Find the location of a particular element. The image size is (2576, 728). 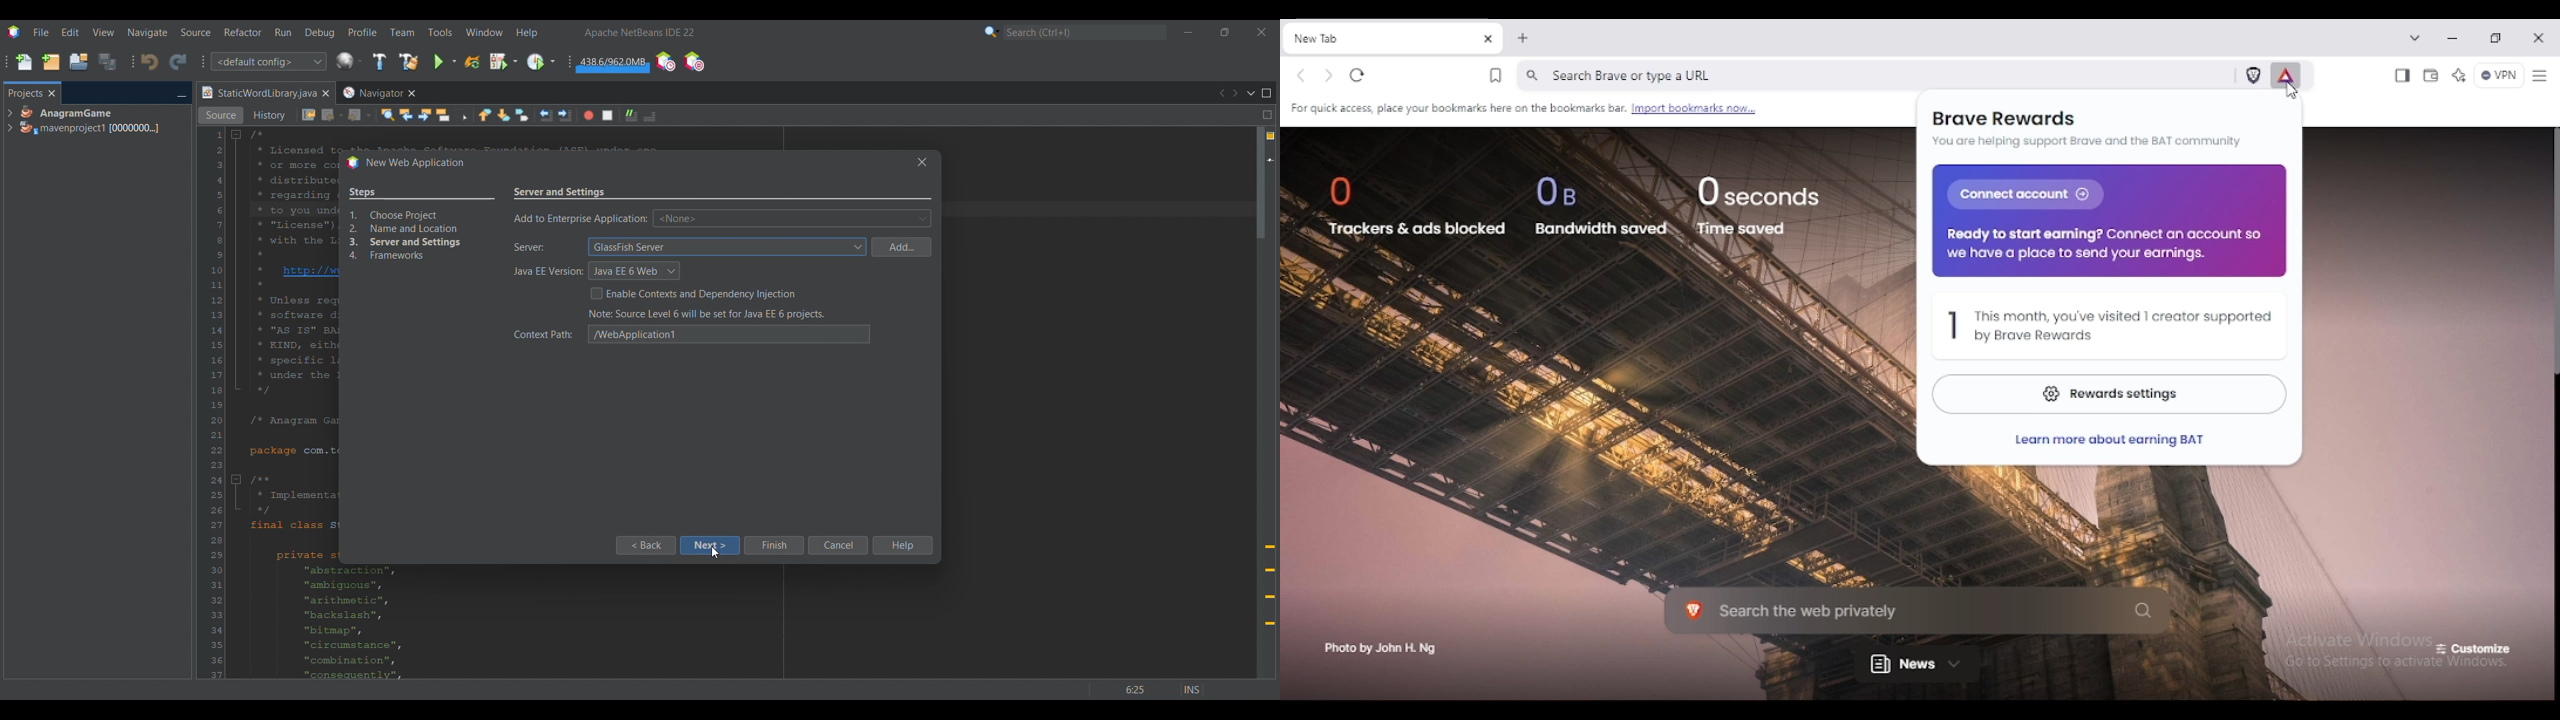

reload this page is located at coordinates (1357, 76).